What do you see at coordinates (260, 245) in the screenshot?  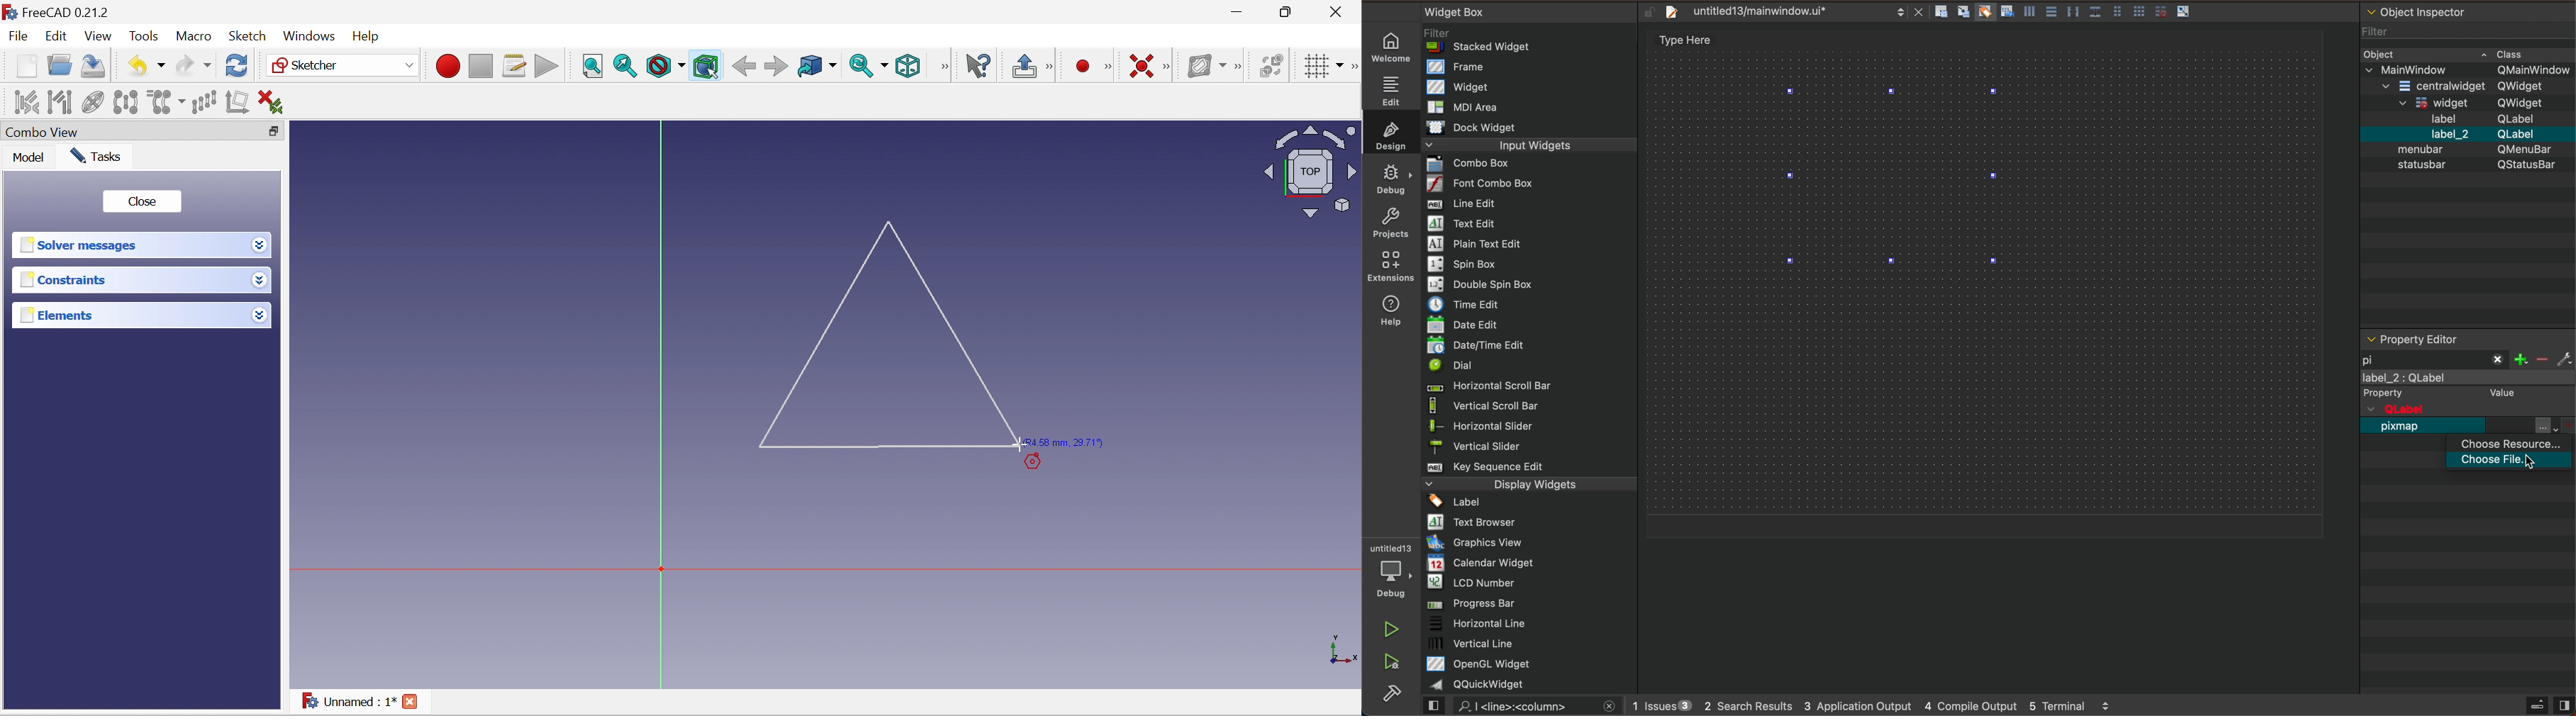 I see `Drop down` at bounding box center [260, 245].